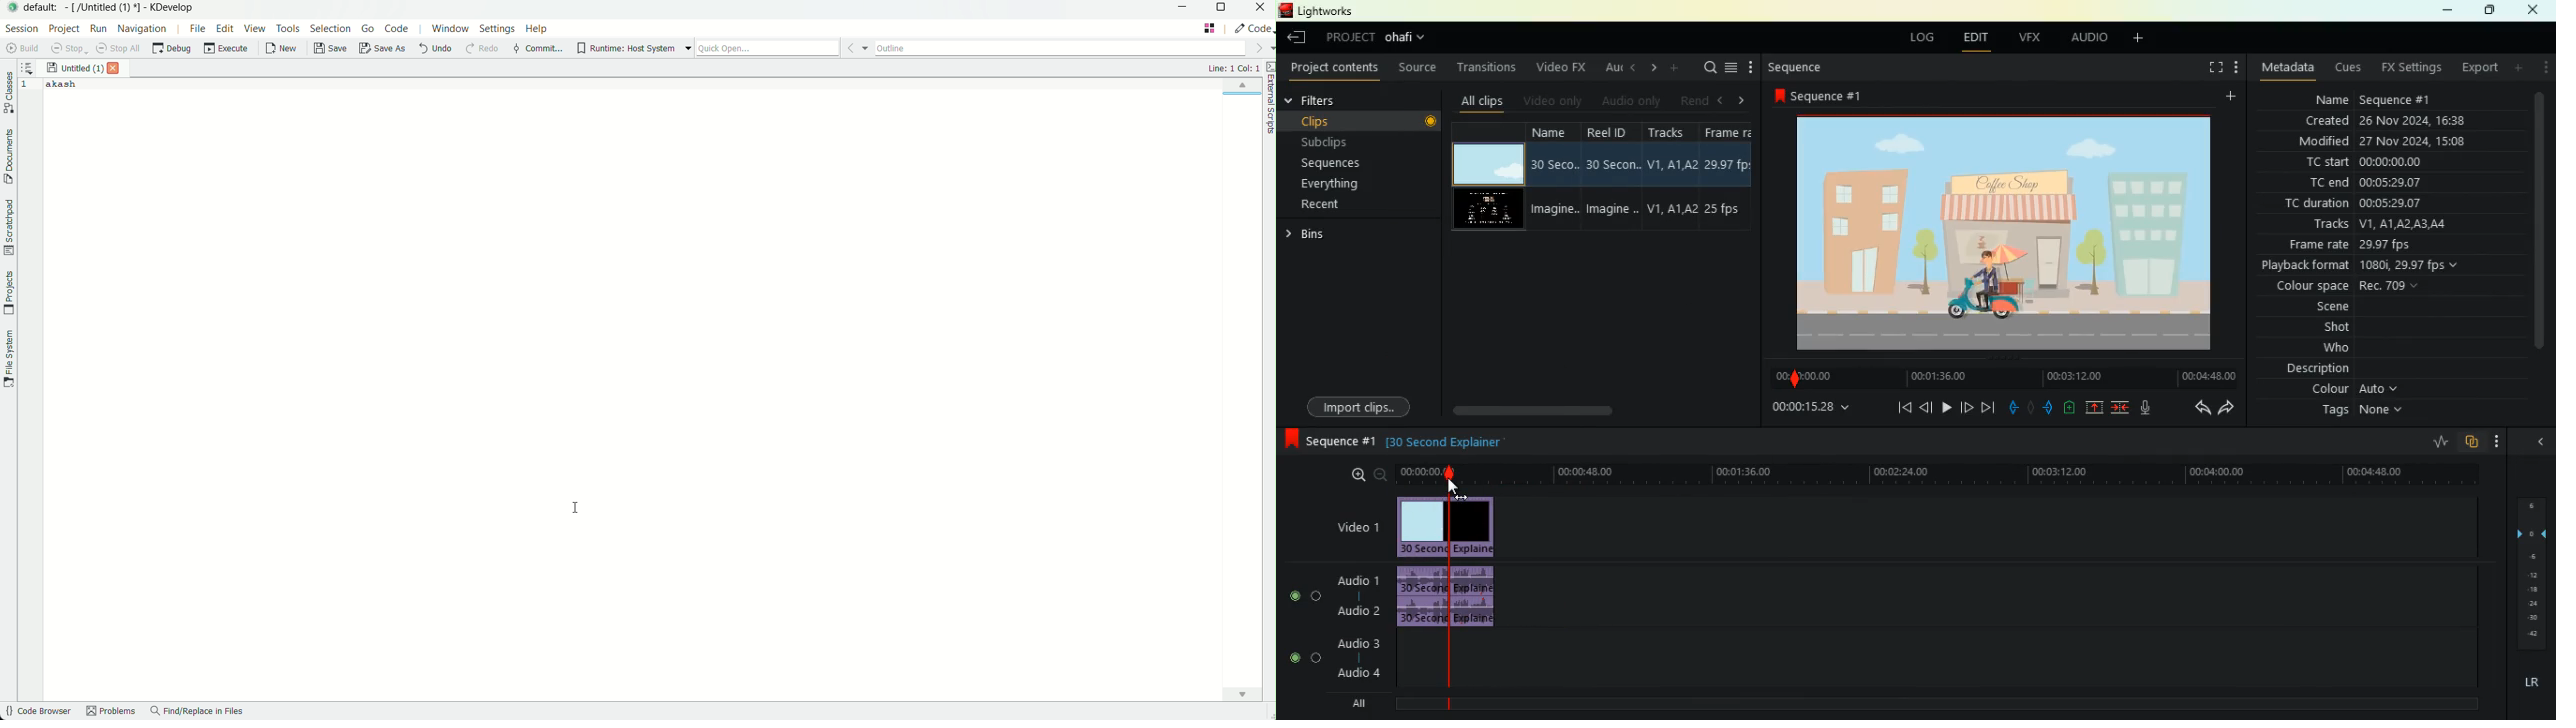  Describe the element at coordinates (2542, 68) in the screenshot. I see `menu` at that location.